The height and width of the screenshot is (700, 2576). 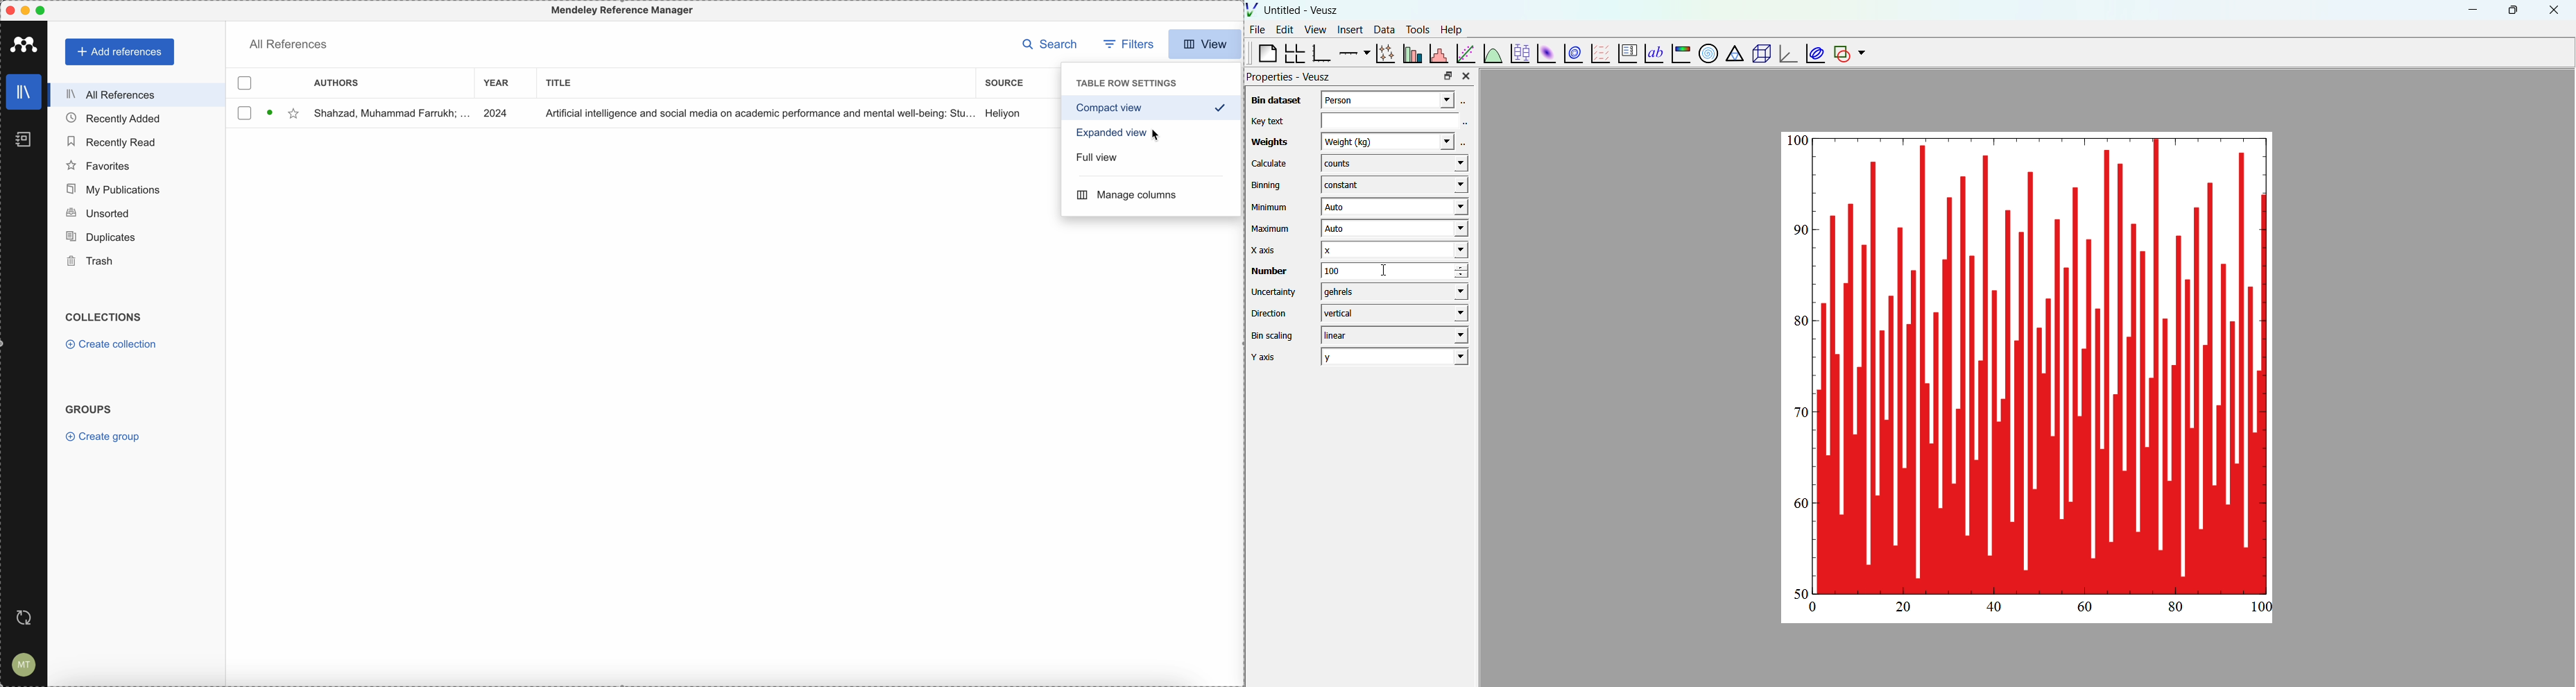 I want to click on last sync, so click(x=28, y=618).